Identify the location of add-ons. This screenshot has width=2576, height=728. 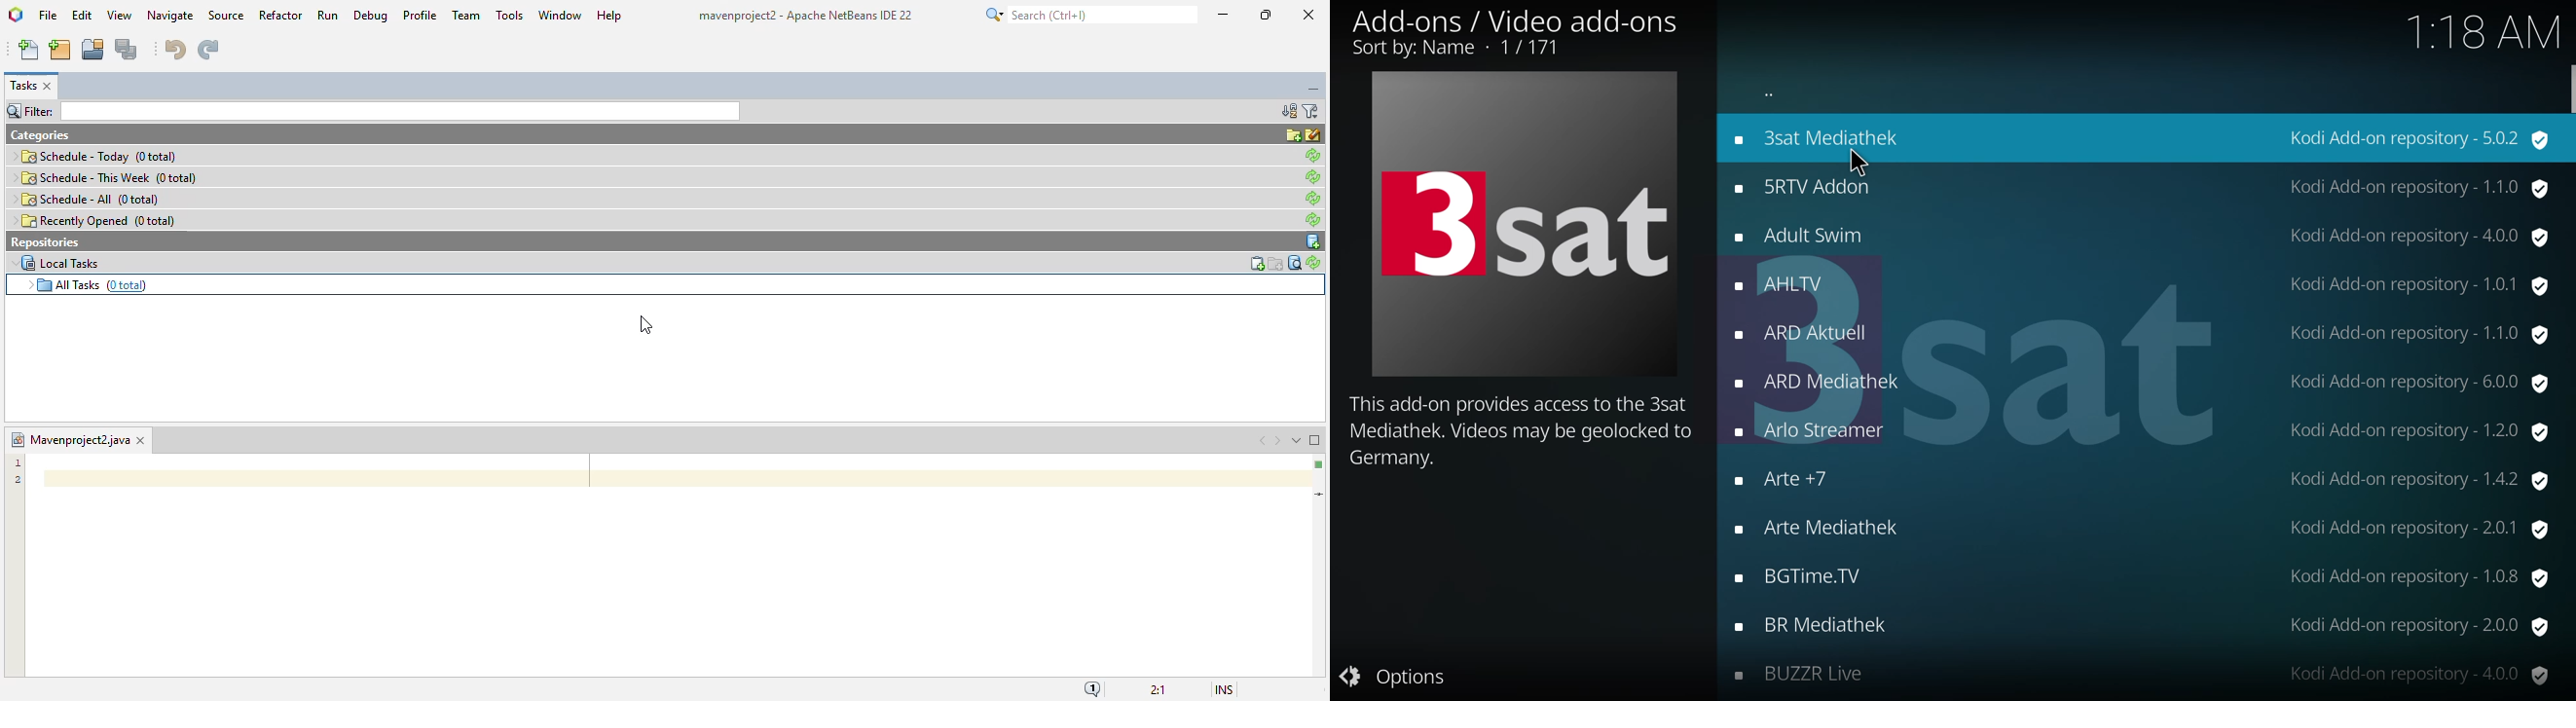
(1818, 530).